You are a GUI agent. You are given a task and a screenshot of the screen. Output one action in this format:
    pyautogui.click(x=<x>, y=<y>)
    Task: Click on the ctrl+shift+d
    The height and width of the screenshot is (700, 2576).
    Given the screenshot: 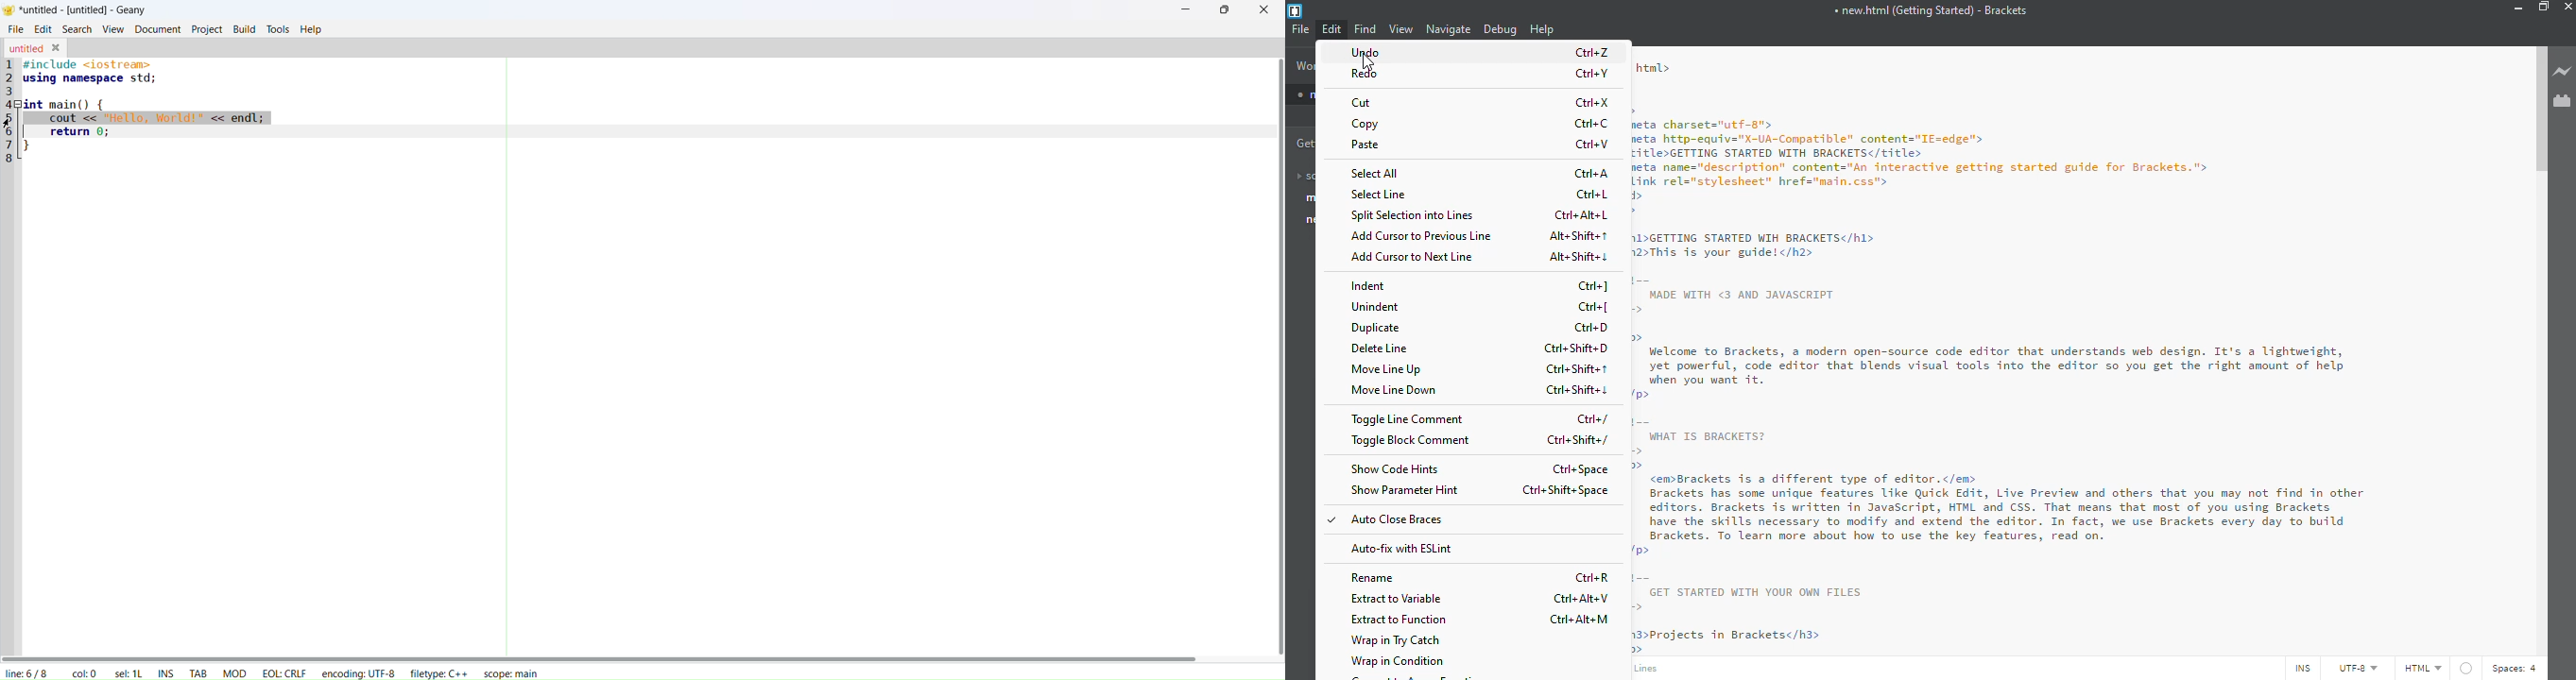 What is the action you would take?
    pyautogui.click(x=1577, y=348)
    